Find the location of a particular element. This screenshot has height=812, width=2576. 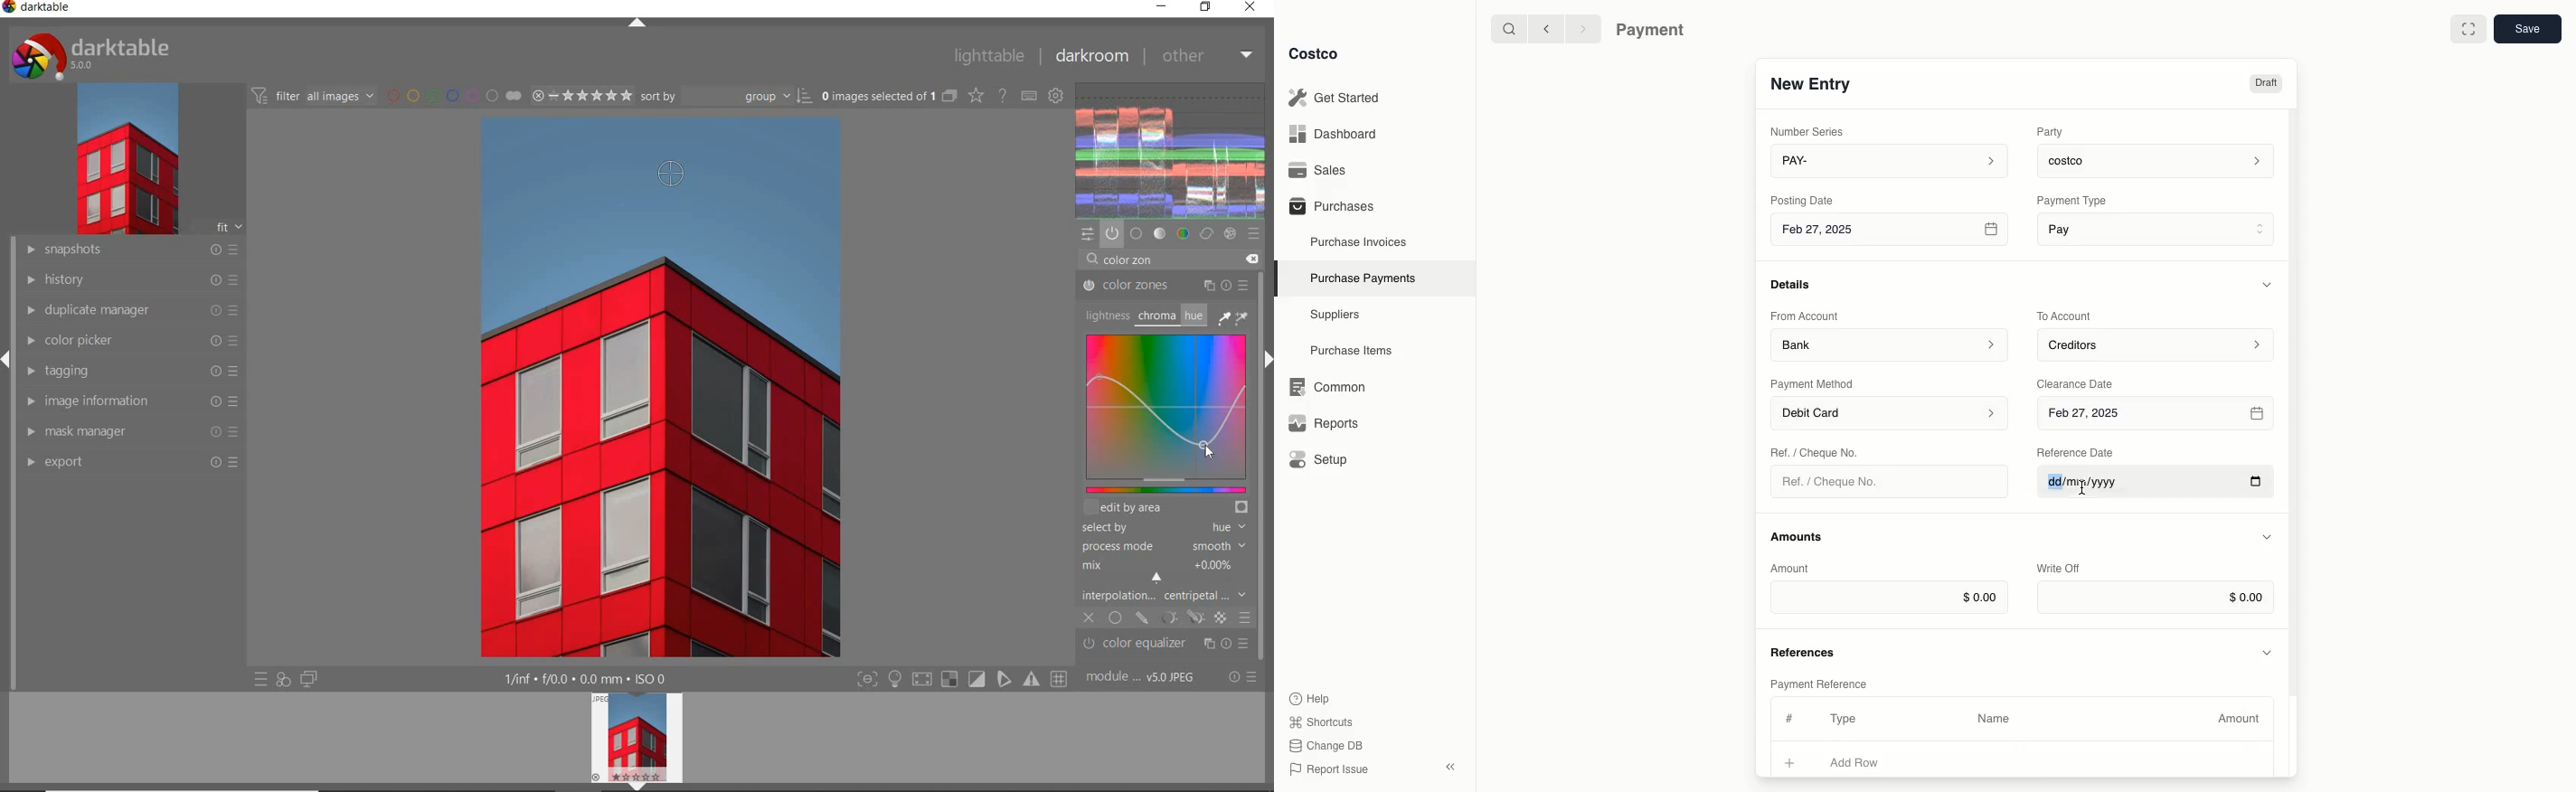

Pay is located at coordinates (2158, 228).